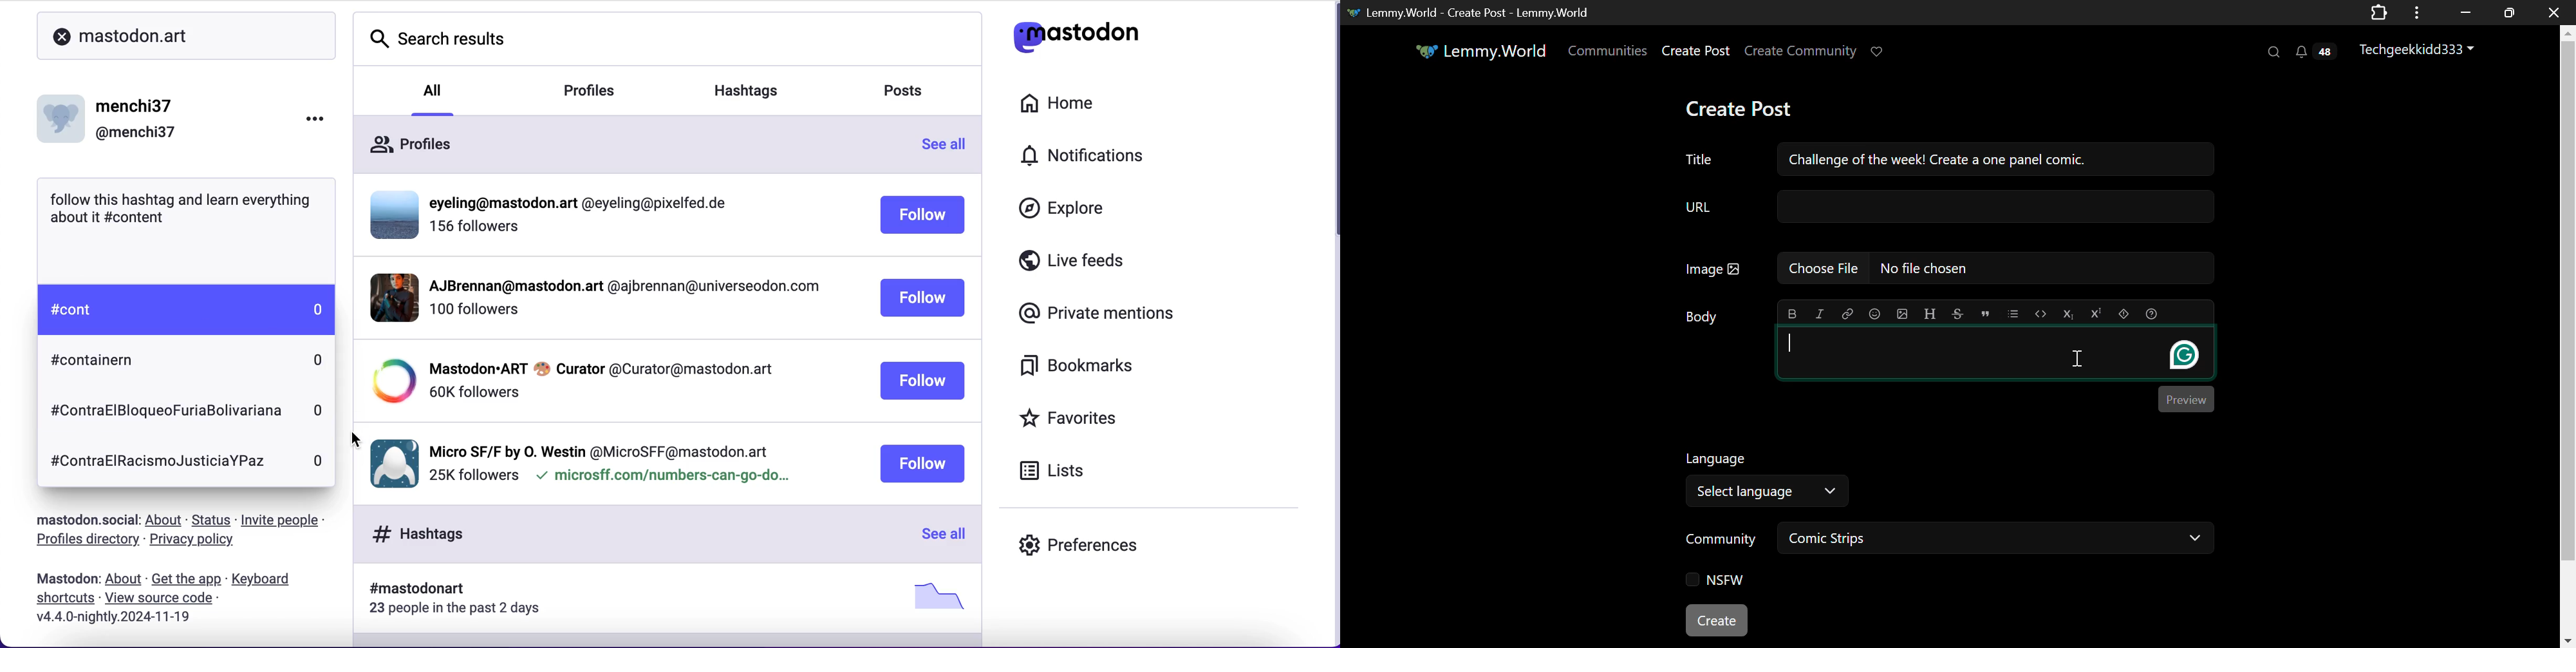 Image resolution: width=2576 pixels, height=672 pixels. What do you see at coordinates (104, 364) in the screenshot?
I see `#containern` at bounding box center [104, 364].